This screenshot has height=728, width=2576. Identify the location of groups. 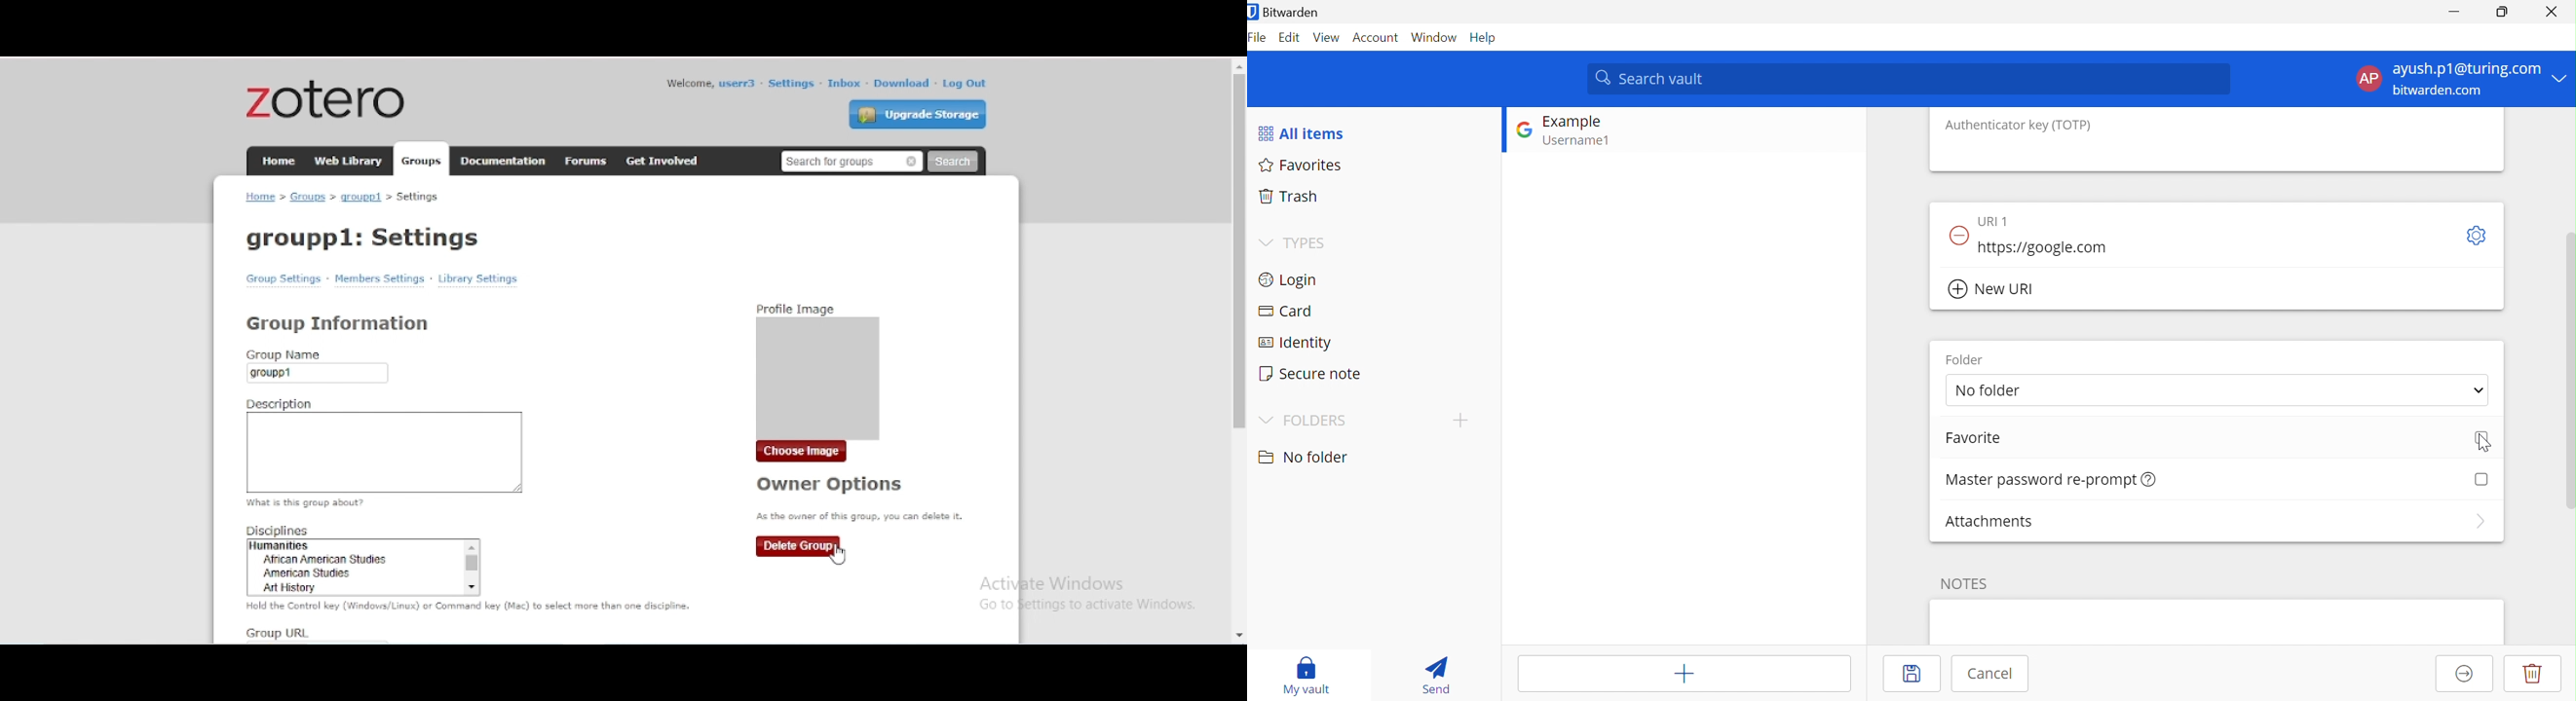
(309, 197).